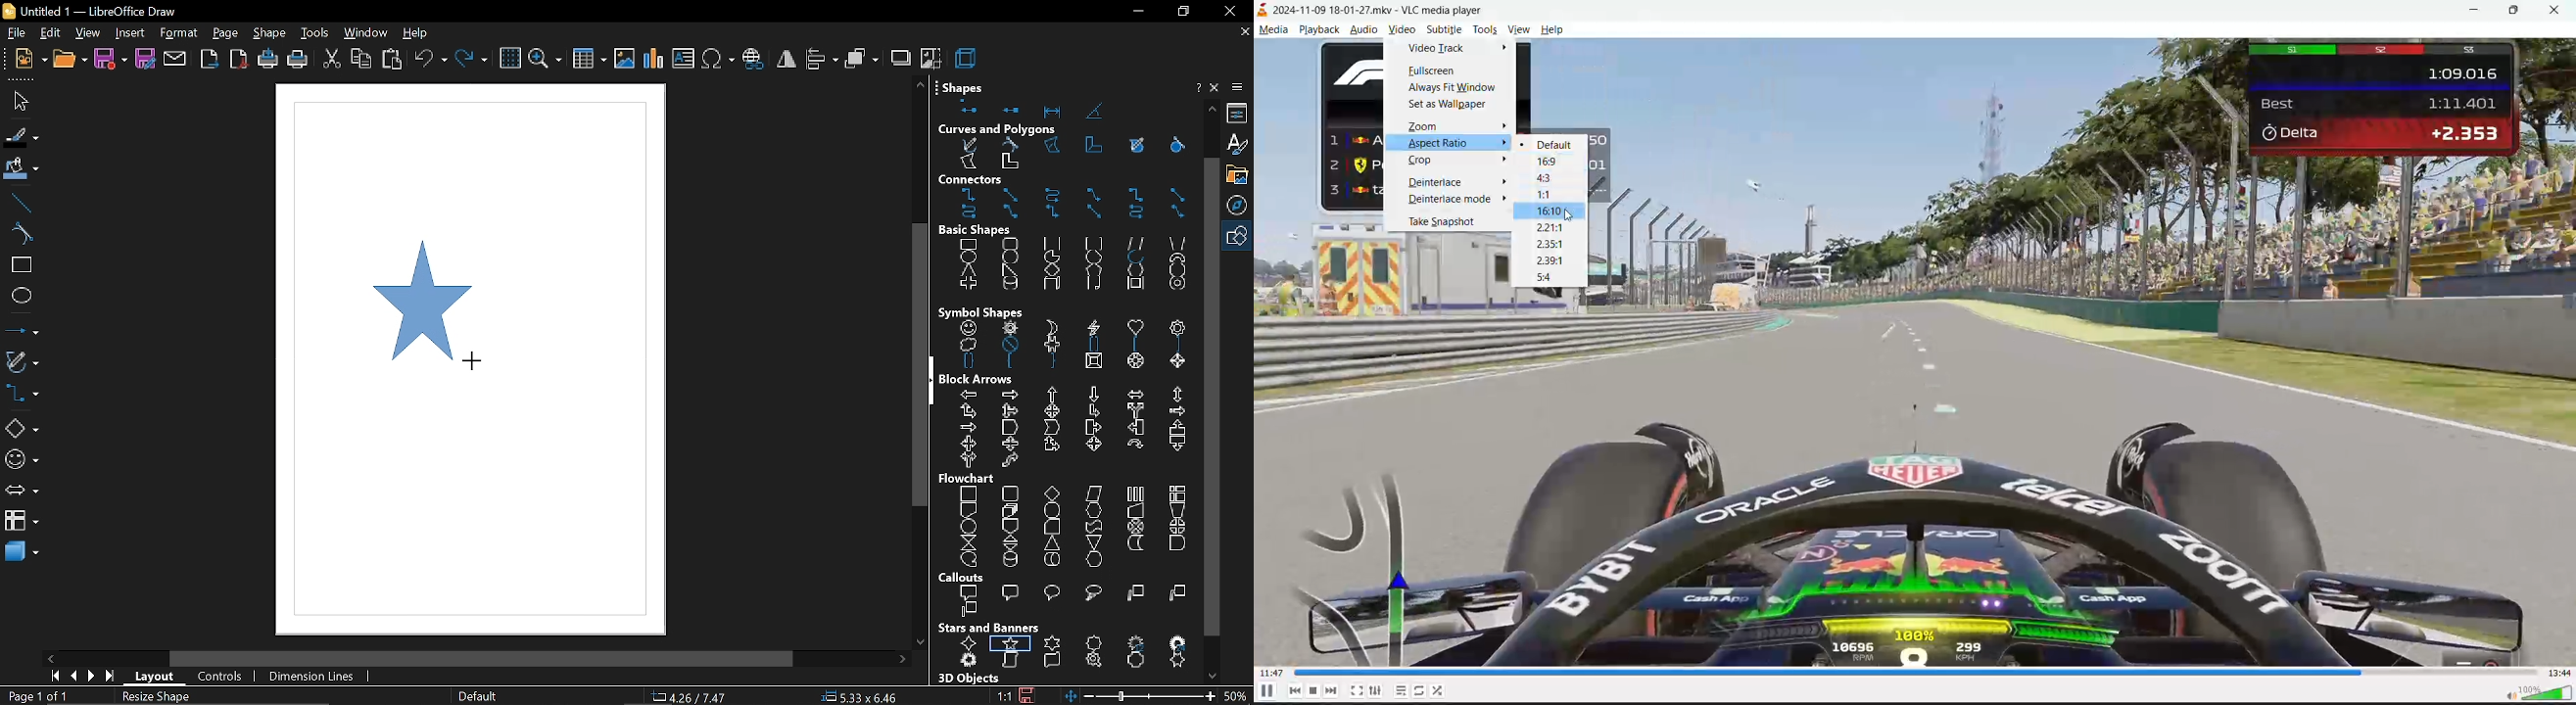 The width and height of the screenshot is (2576, 728). Describe the element at coordinates (1212, 109) in the screenshot. I see `move up` at that location.